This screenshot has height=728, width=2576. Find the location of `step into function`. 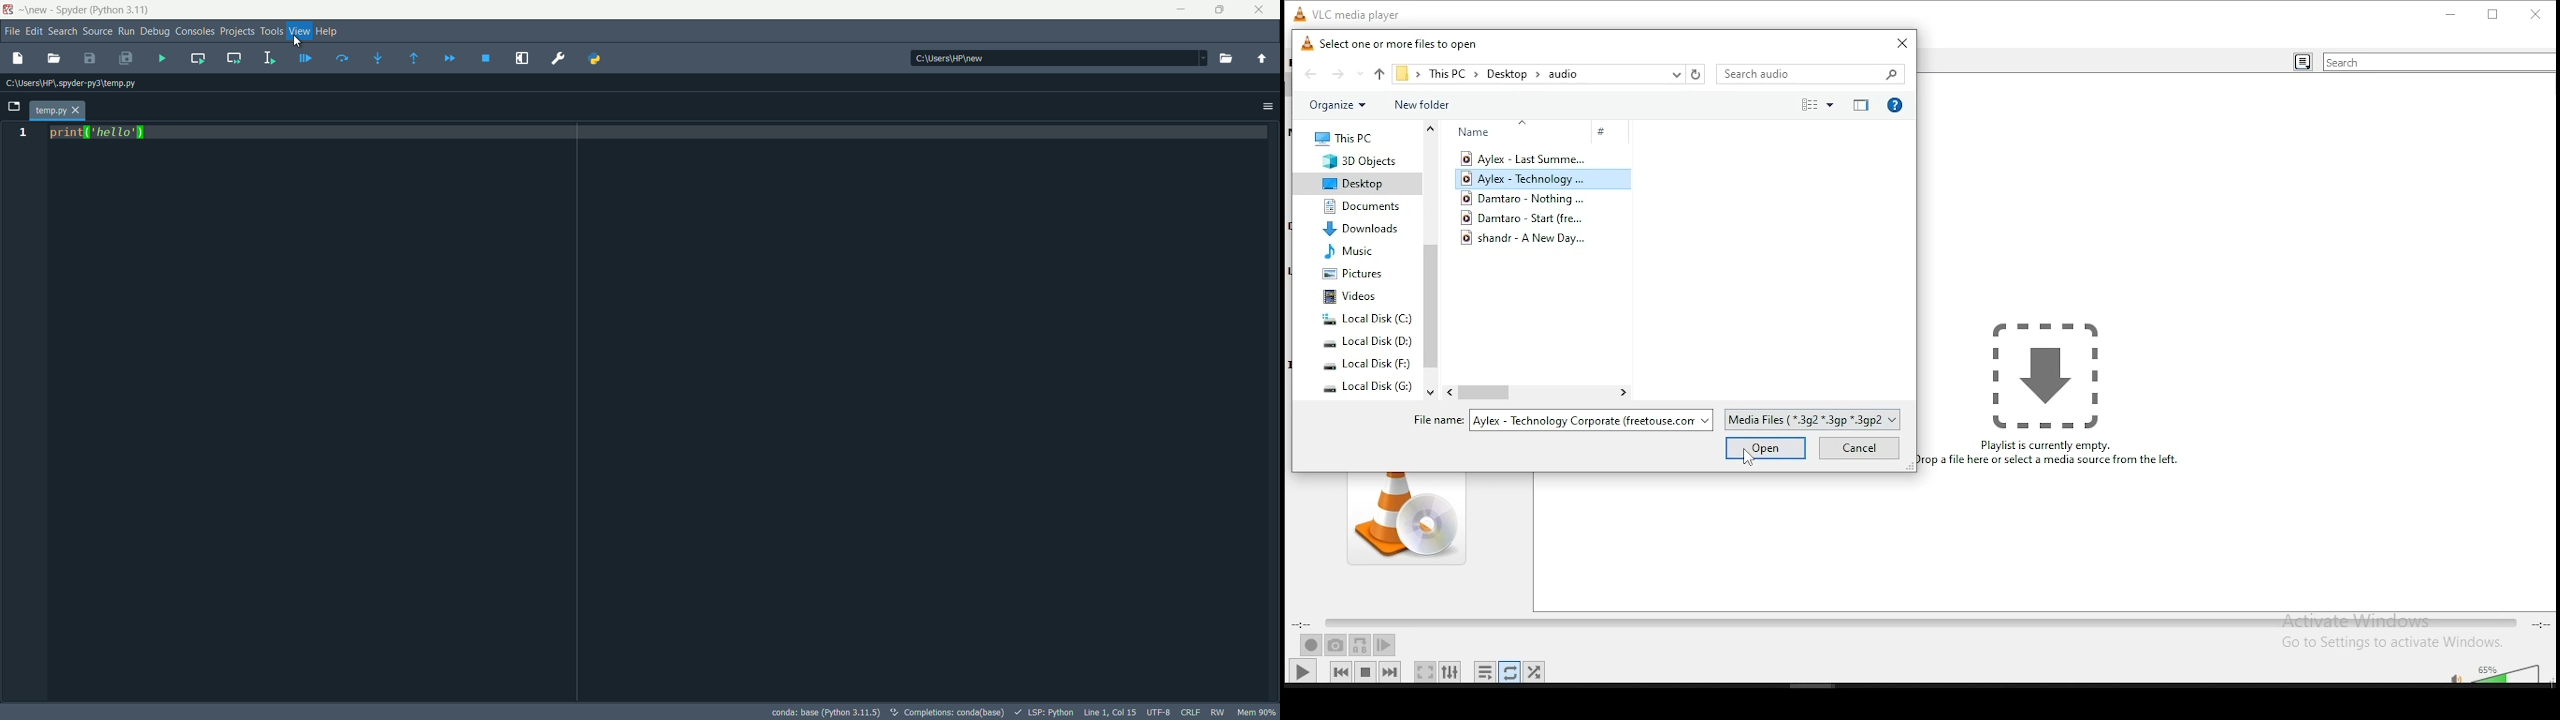

step into function is located at coordinates (379, 57).